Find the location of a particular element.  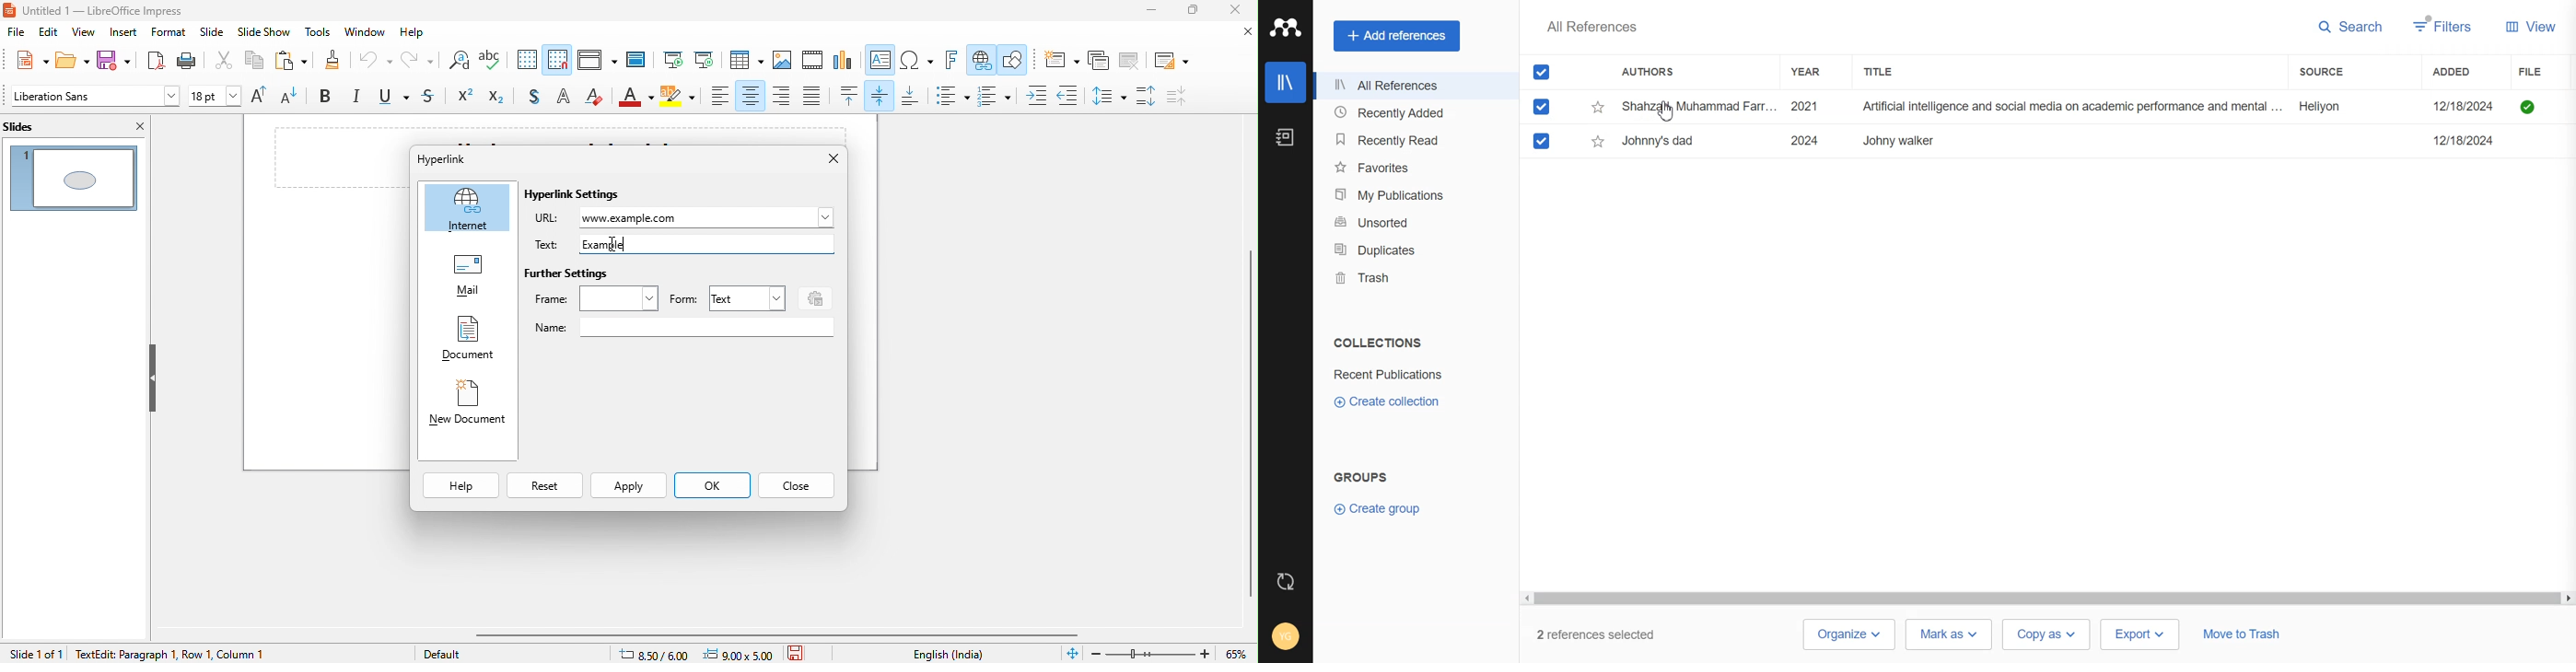

Duplicates is located at coordinates (1411, 250).